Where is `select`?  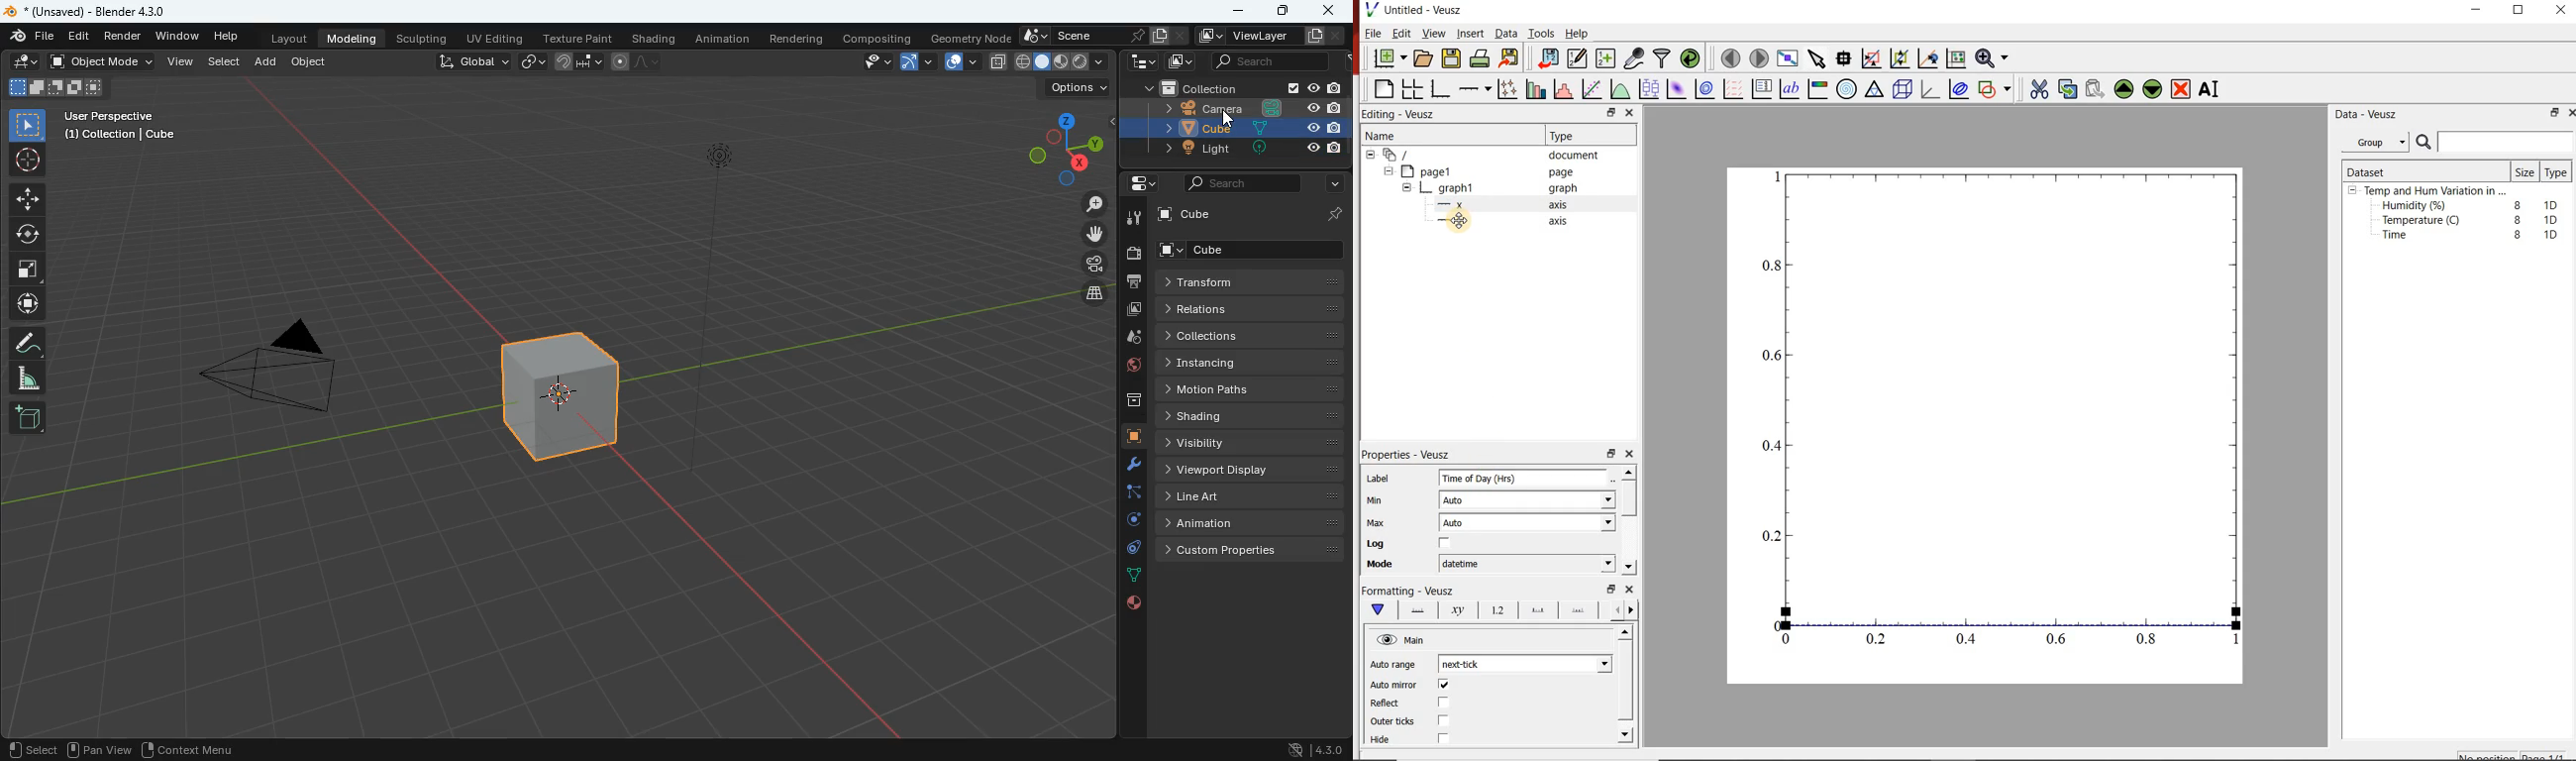
select is located at coordinates (24, 122).